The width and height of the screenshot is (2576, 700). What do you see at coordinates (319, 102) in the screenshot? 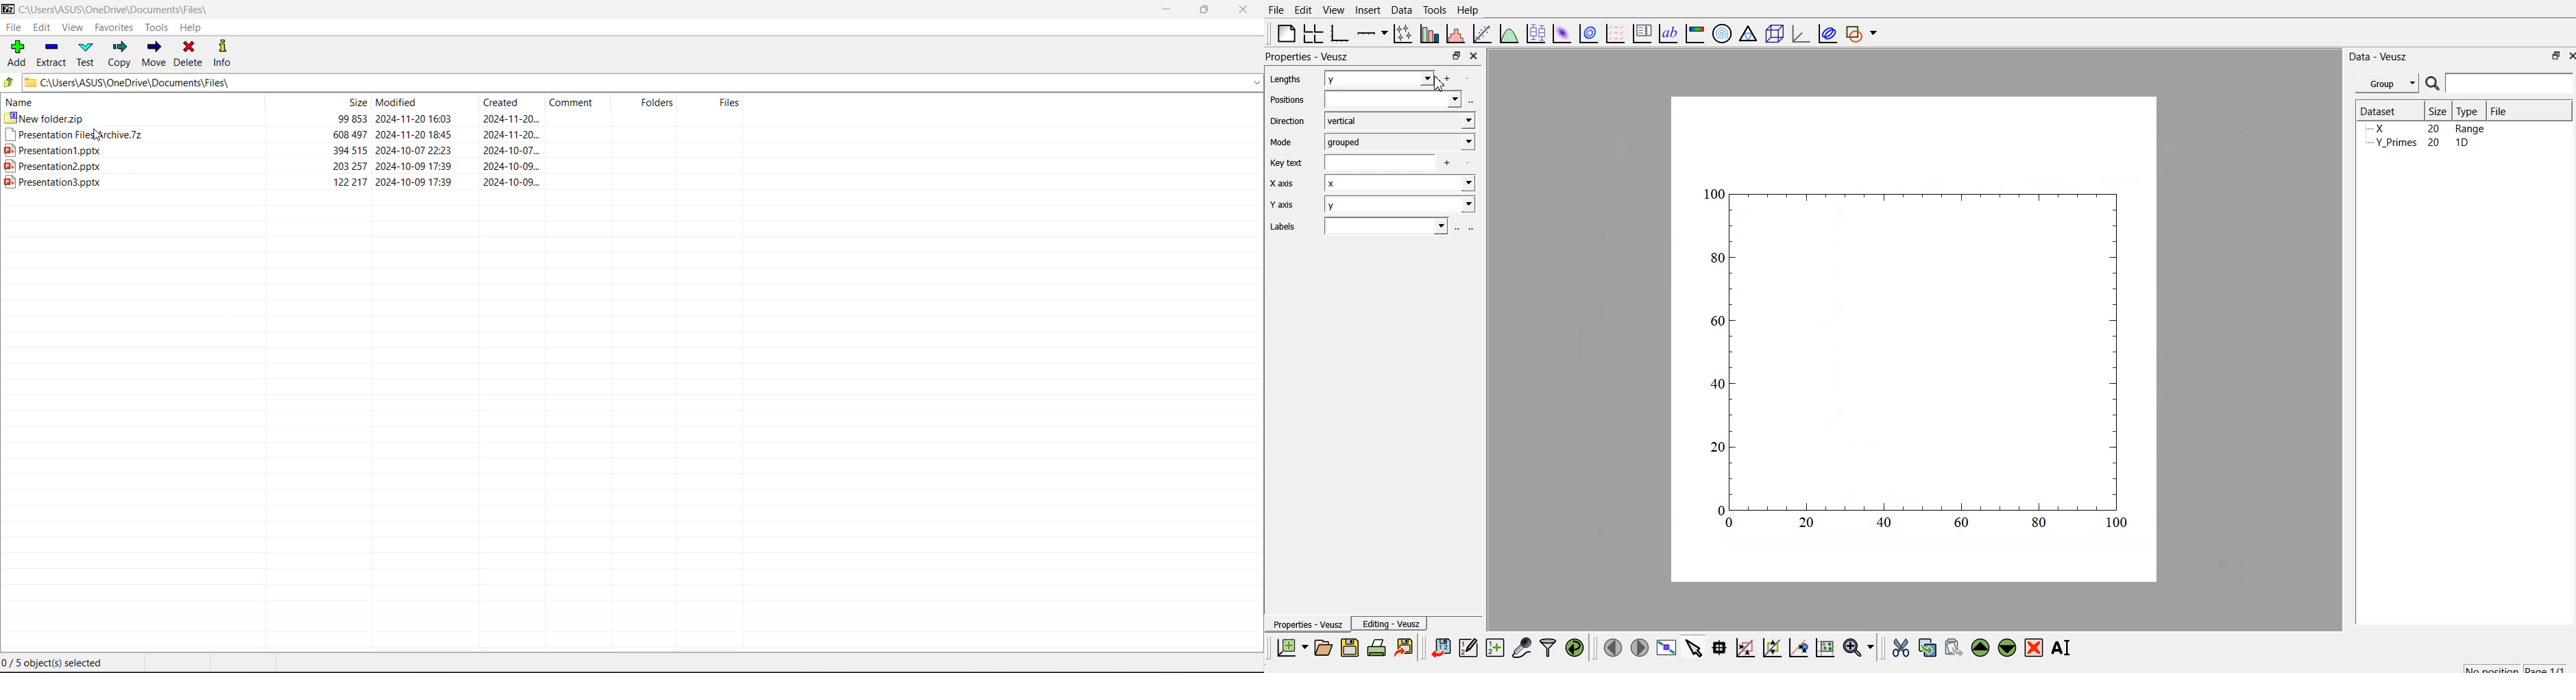
I see `Size` at bounding box center [319, 102].